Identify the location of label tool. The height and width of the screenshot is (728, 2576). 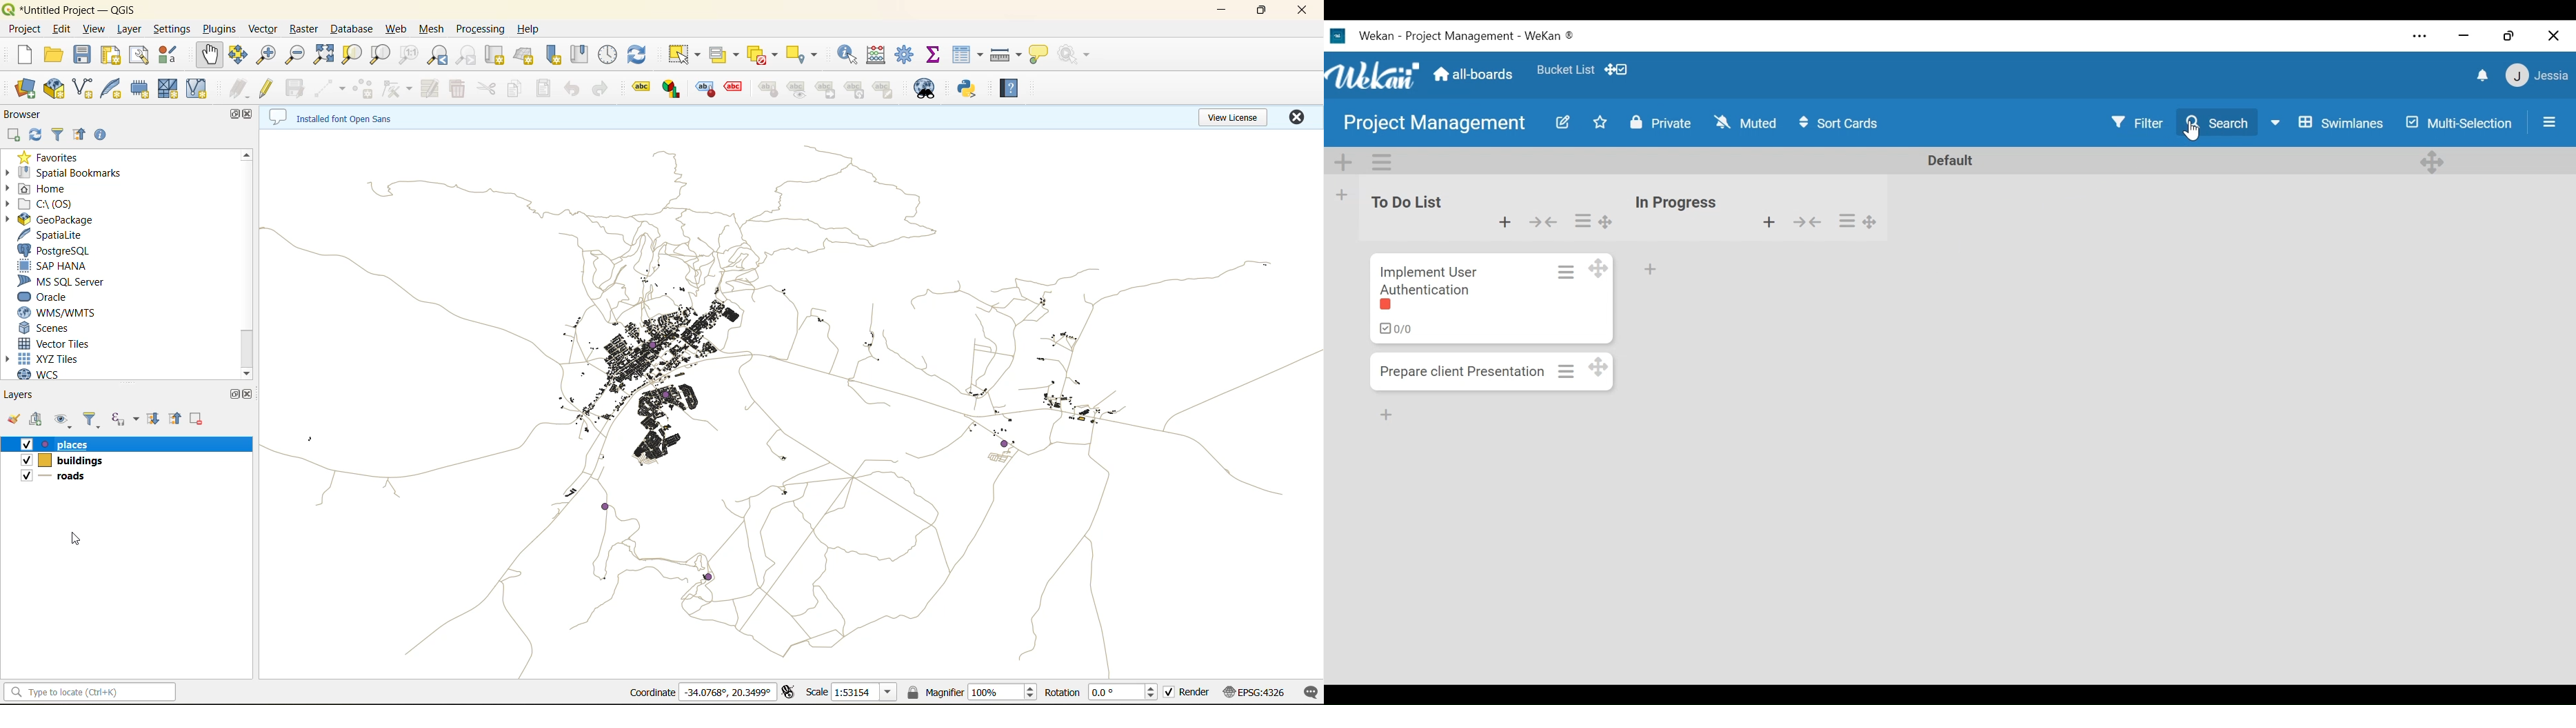
(643, 86).